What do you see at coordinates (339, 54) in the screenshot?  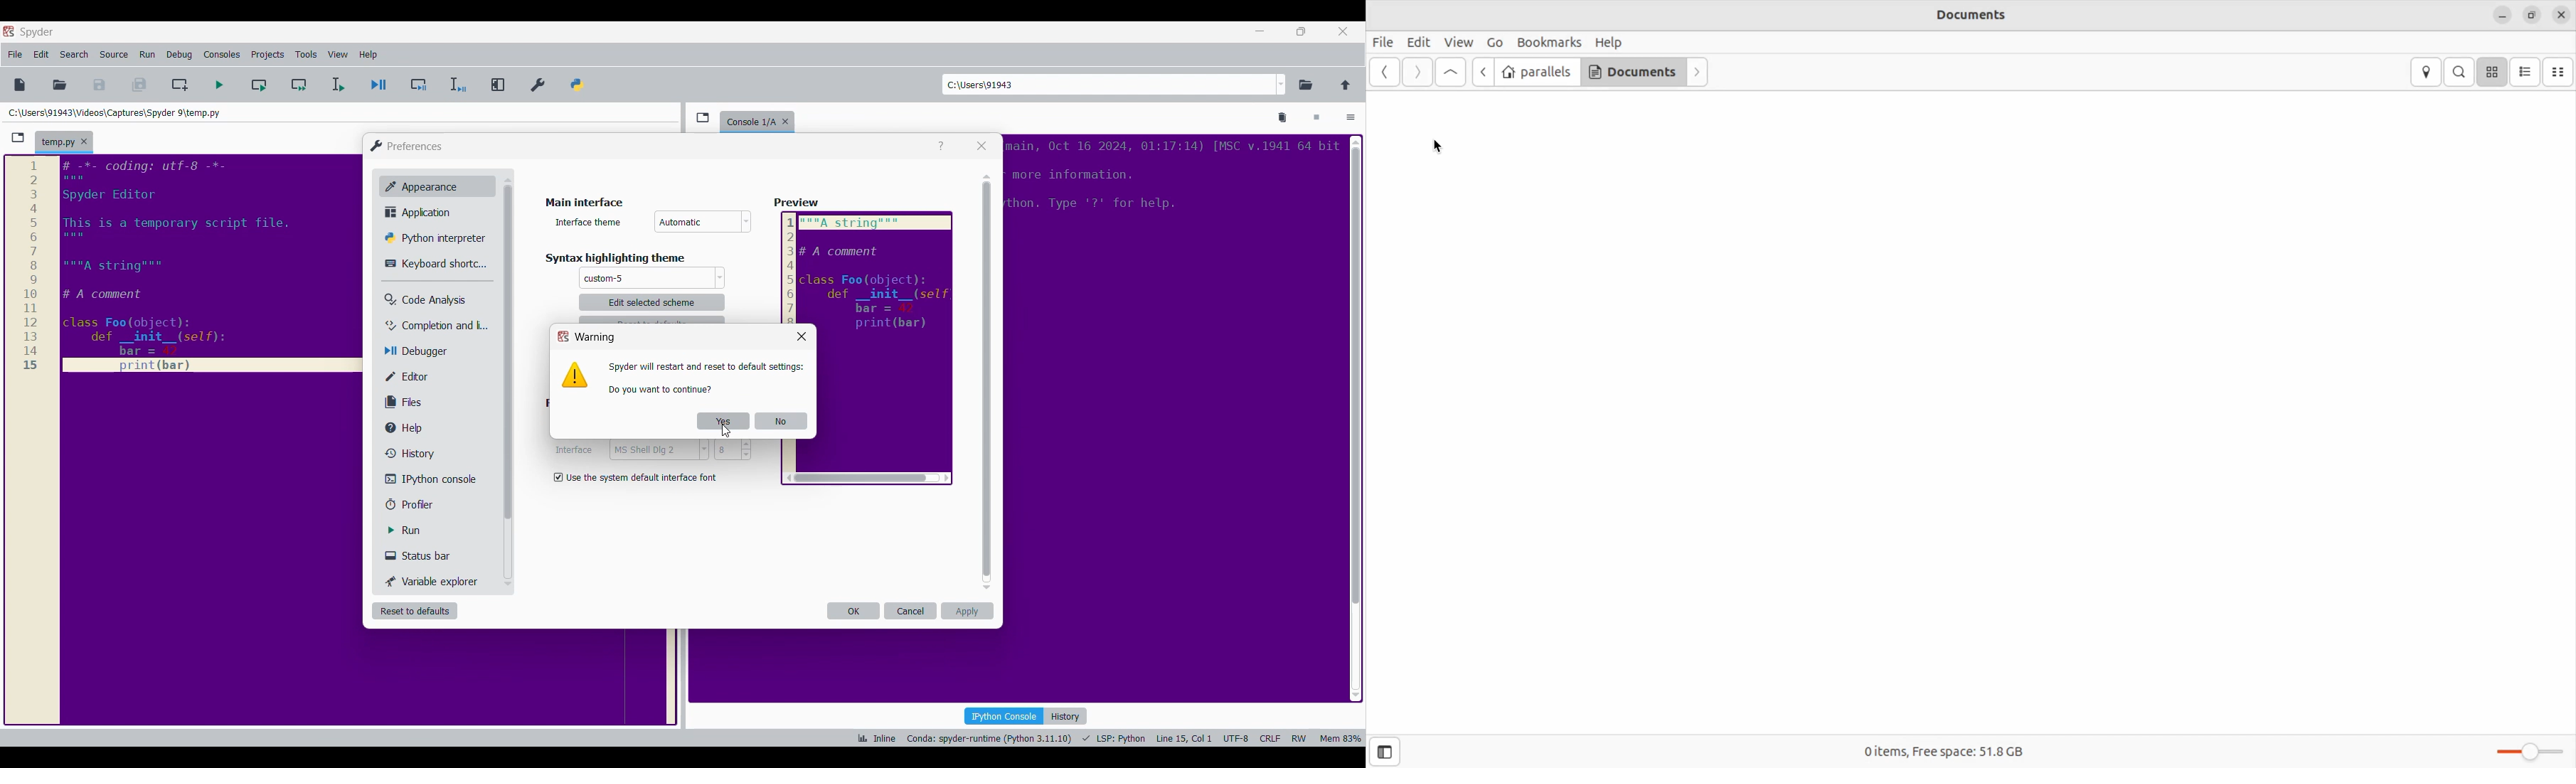 I see `View menu` at bounding box center [339, 54].